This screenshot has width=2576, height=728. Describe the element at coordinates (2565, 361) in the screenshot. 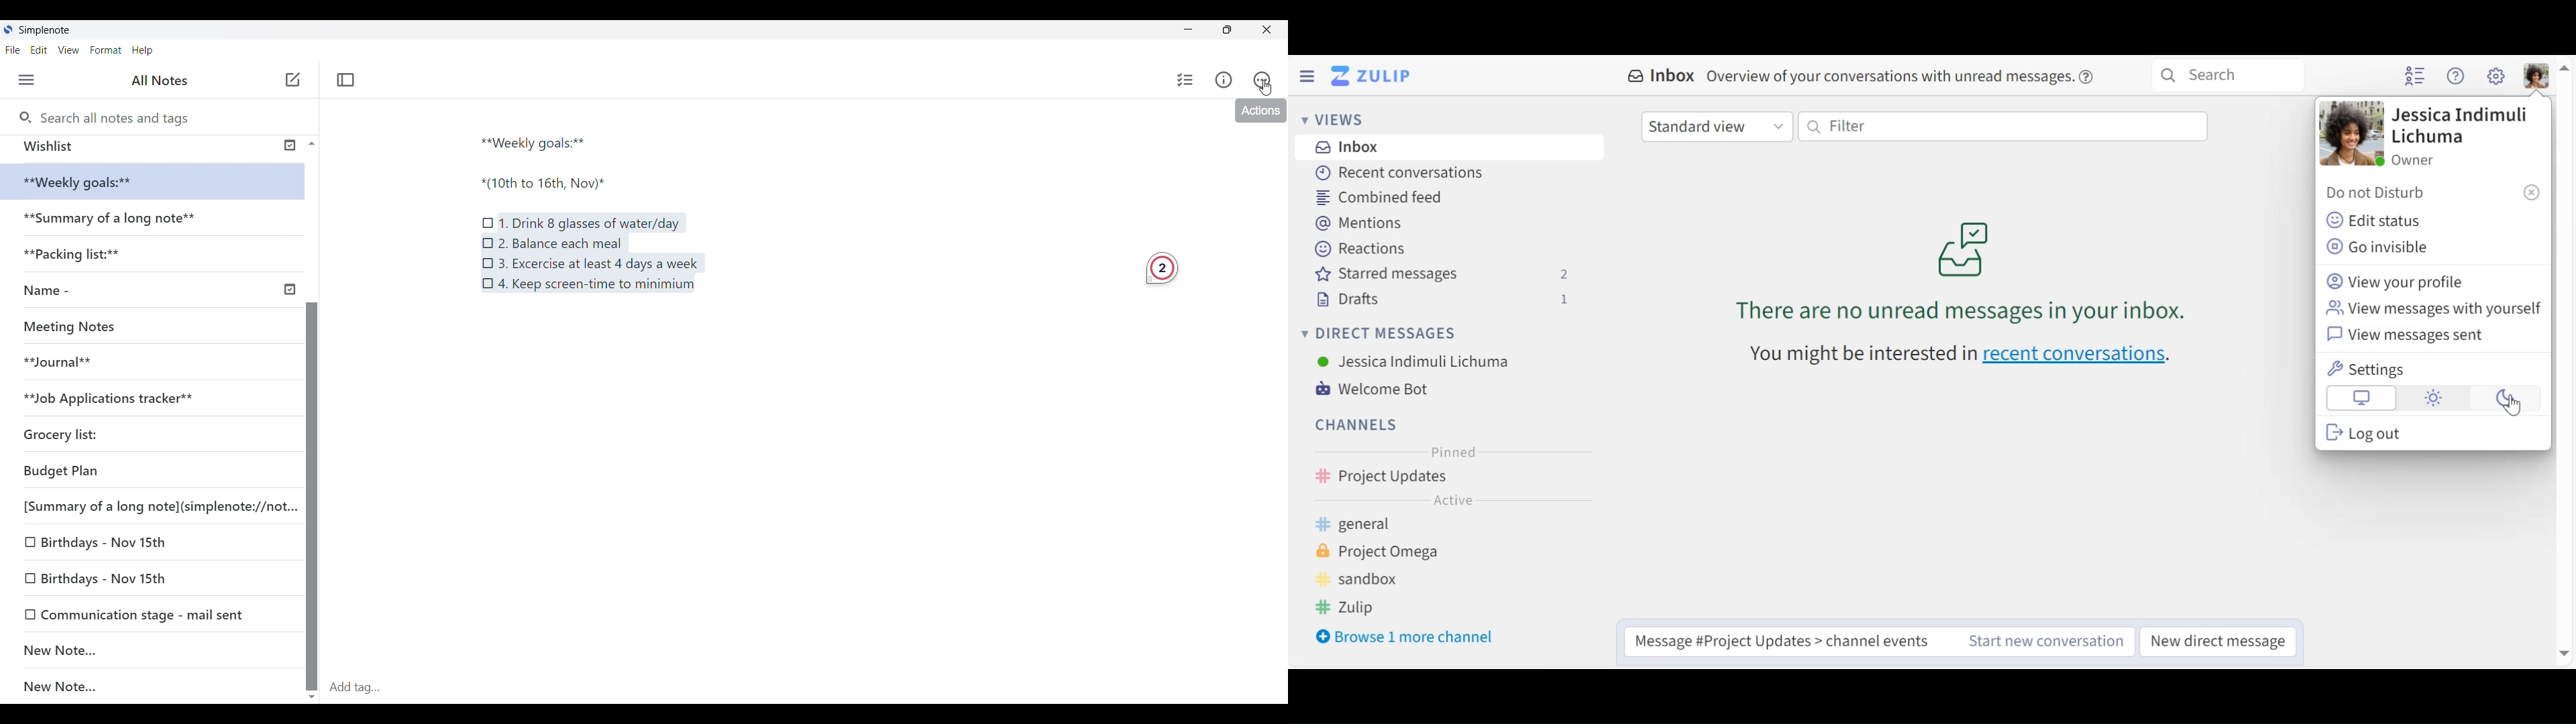

I see `vertical scrollbar` at that location.